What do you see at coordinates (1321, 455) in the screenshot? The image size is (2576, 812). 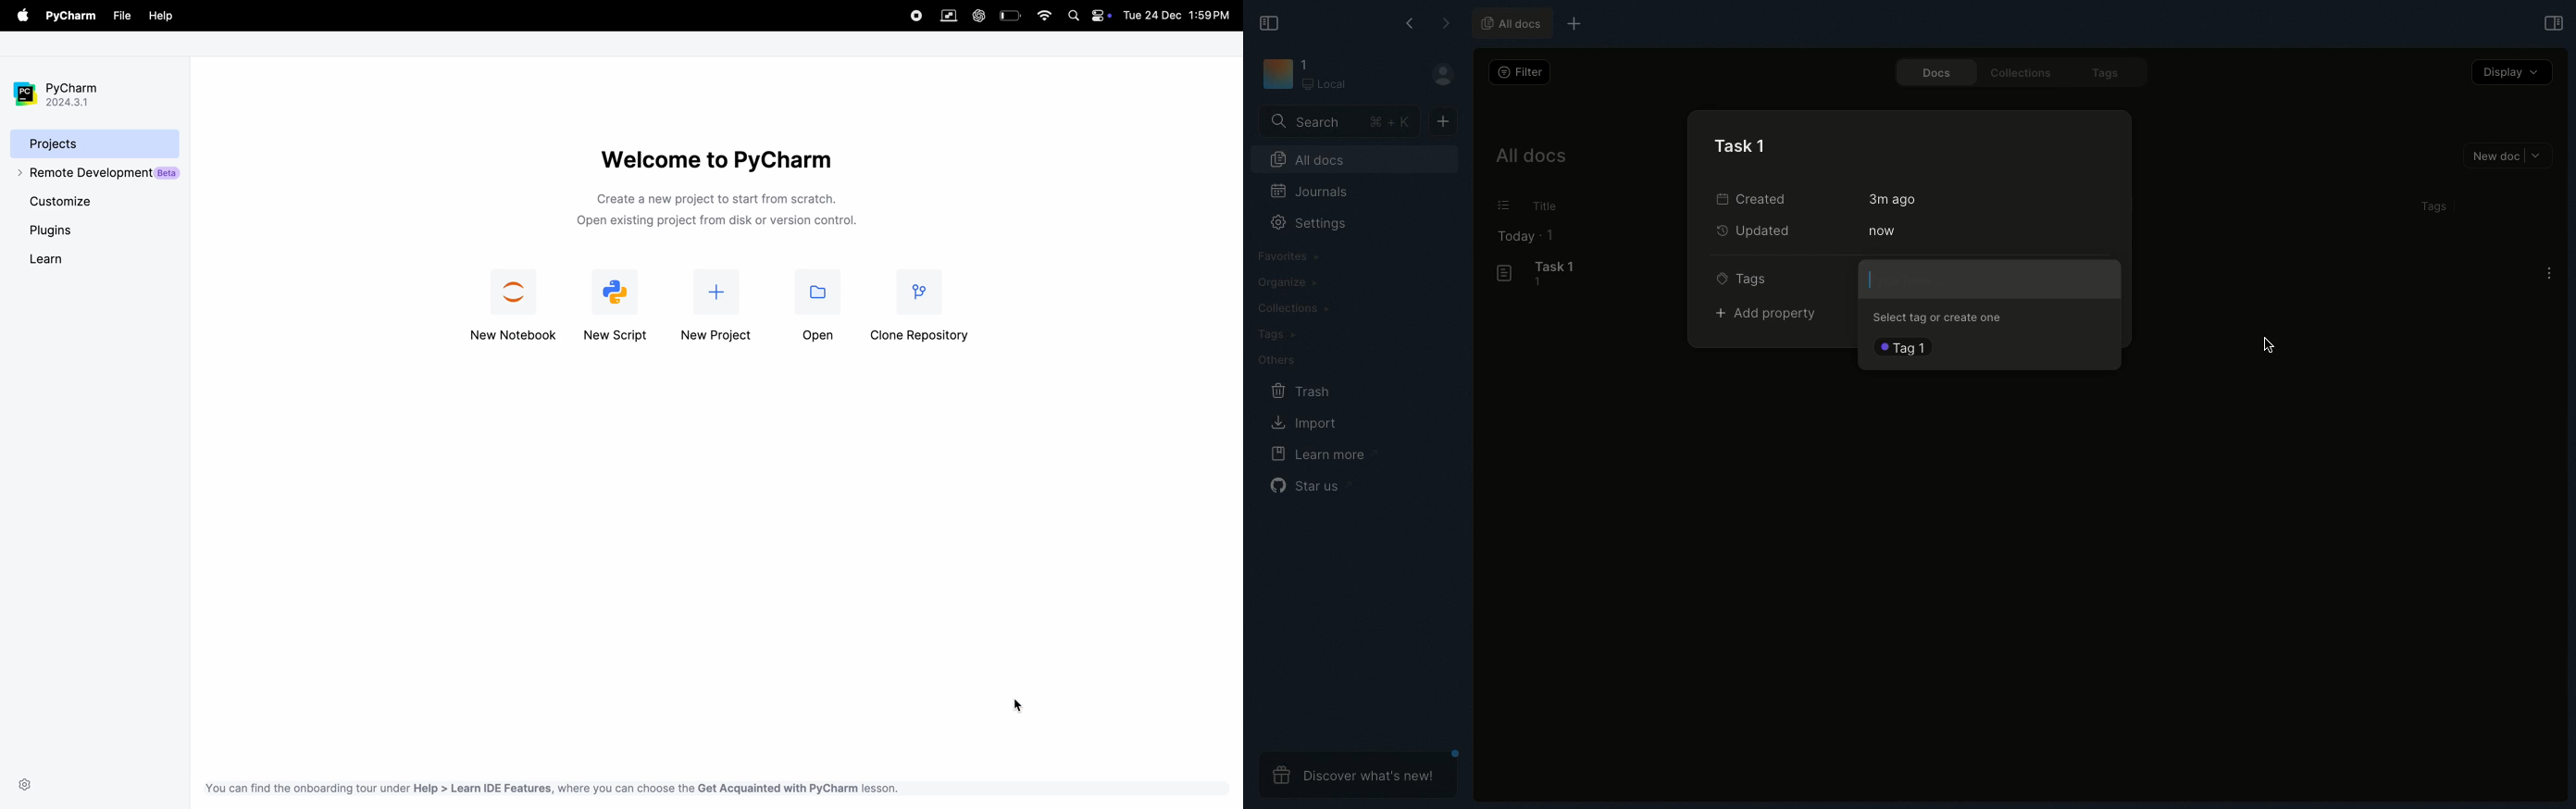 I see `Learn more` at bounding box center [1321, 455].